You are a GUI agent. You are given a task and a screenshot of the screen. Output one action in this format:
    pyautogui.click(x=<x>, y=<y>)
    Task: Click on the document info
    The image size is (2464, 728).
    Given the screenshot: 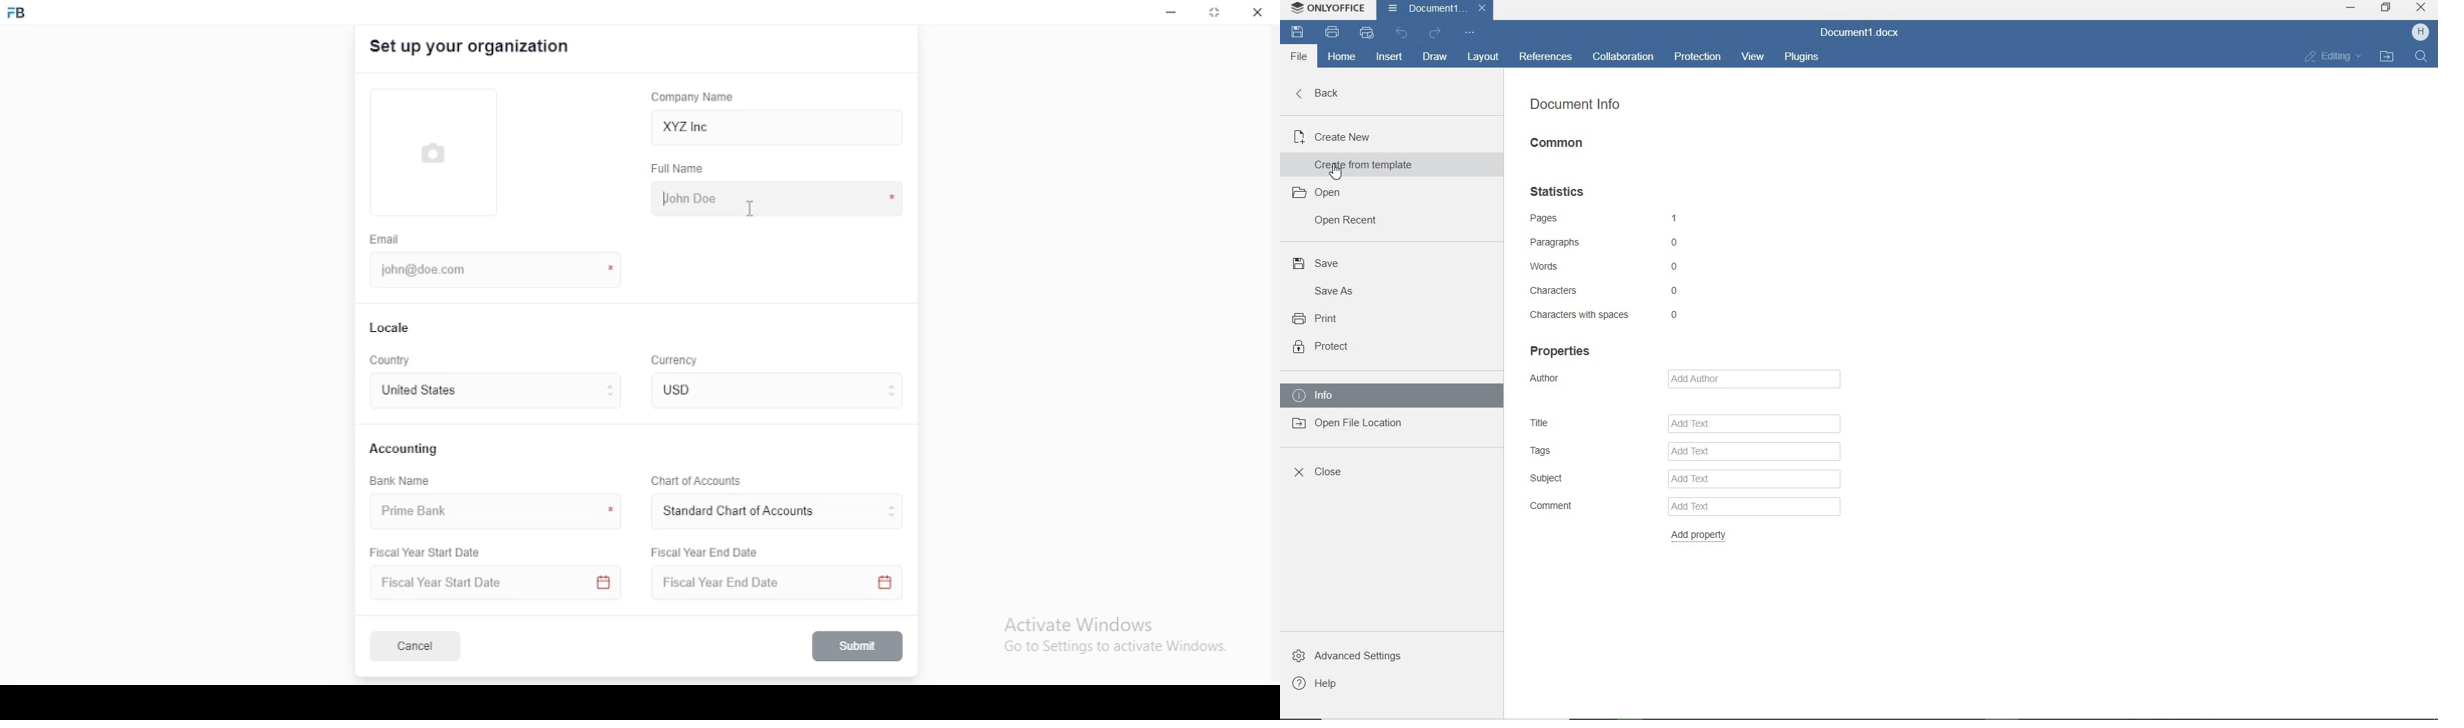 What is the action you would take?
    pyautogui.click(x=1575, y=106)
    